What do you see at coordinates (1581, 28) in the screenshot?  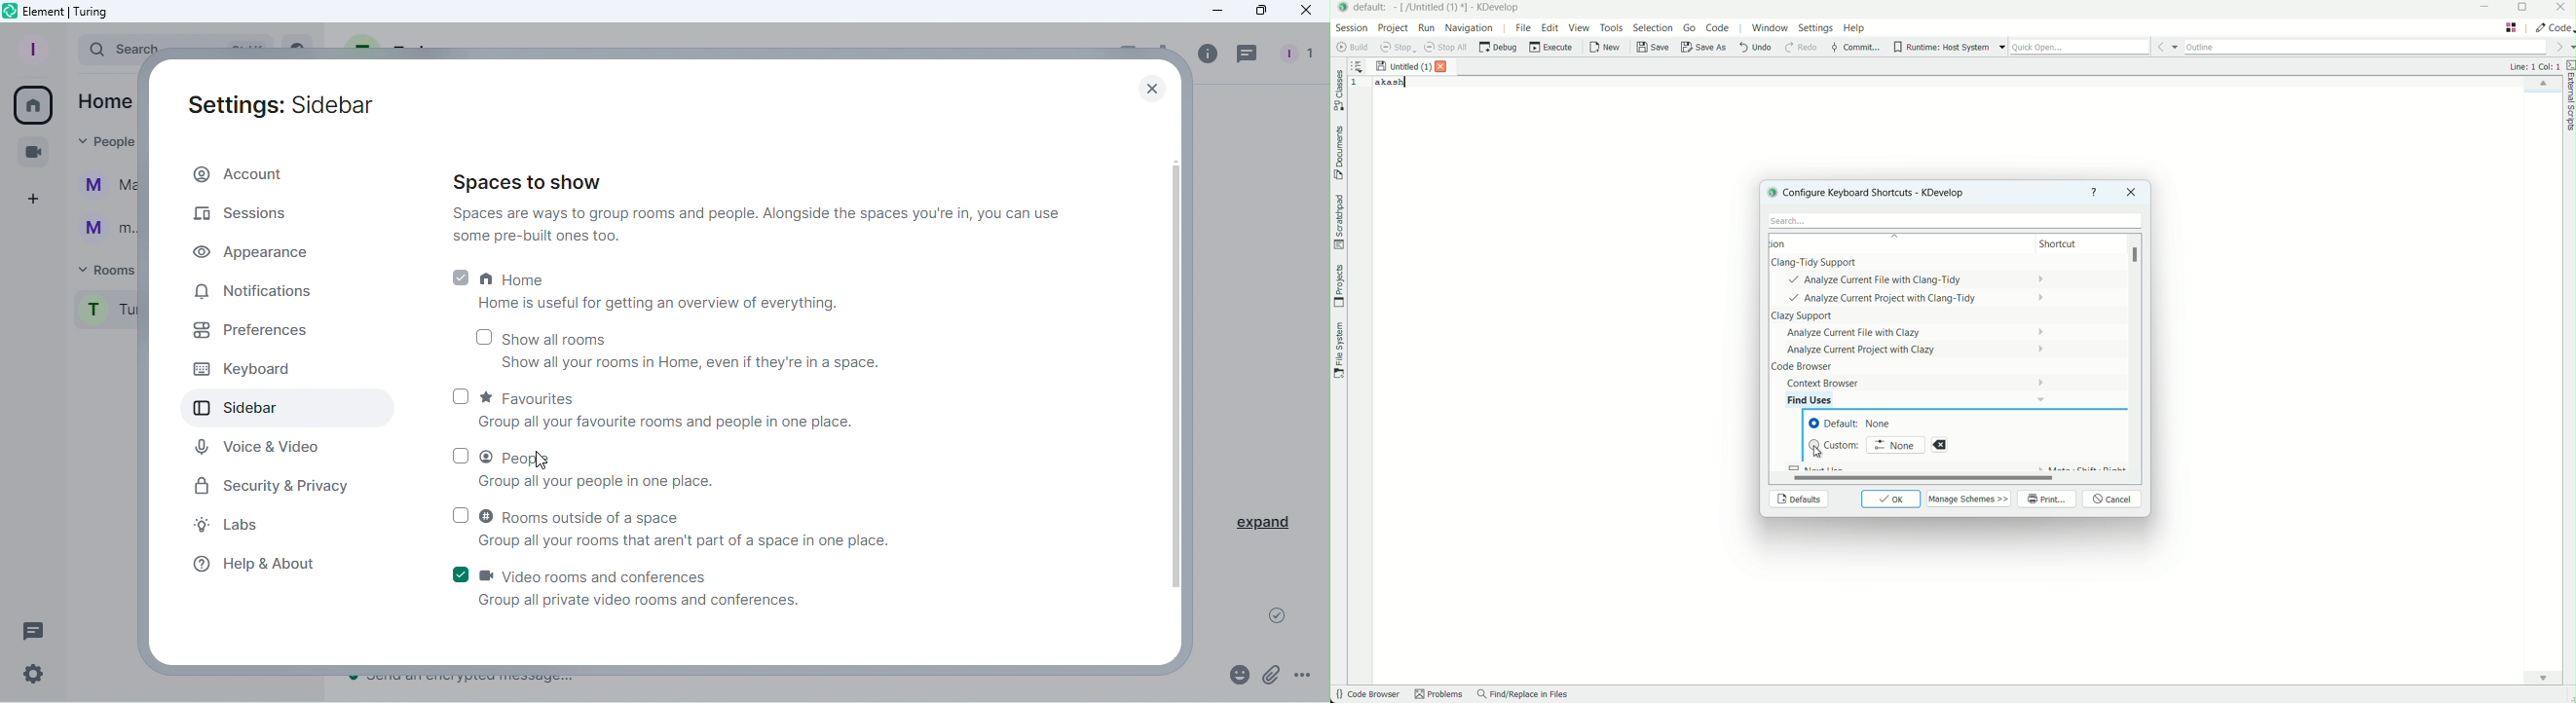 I see `view menu` at bounding box center [1581, 28].